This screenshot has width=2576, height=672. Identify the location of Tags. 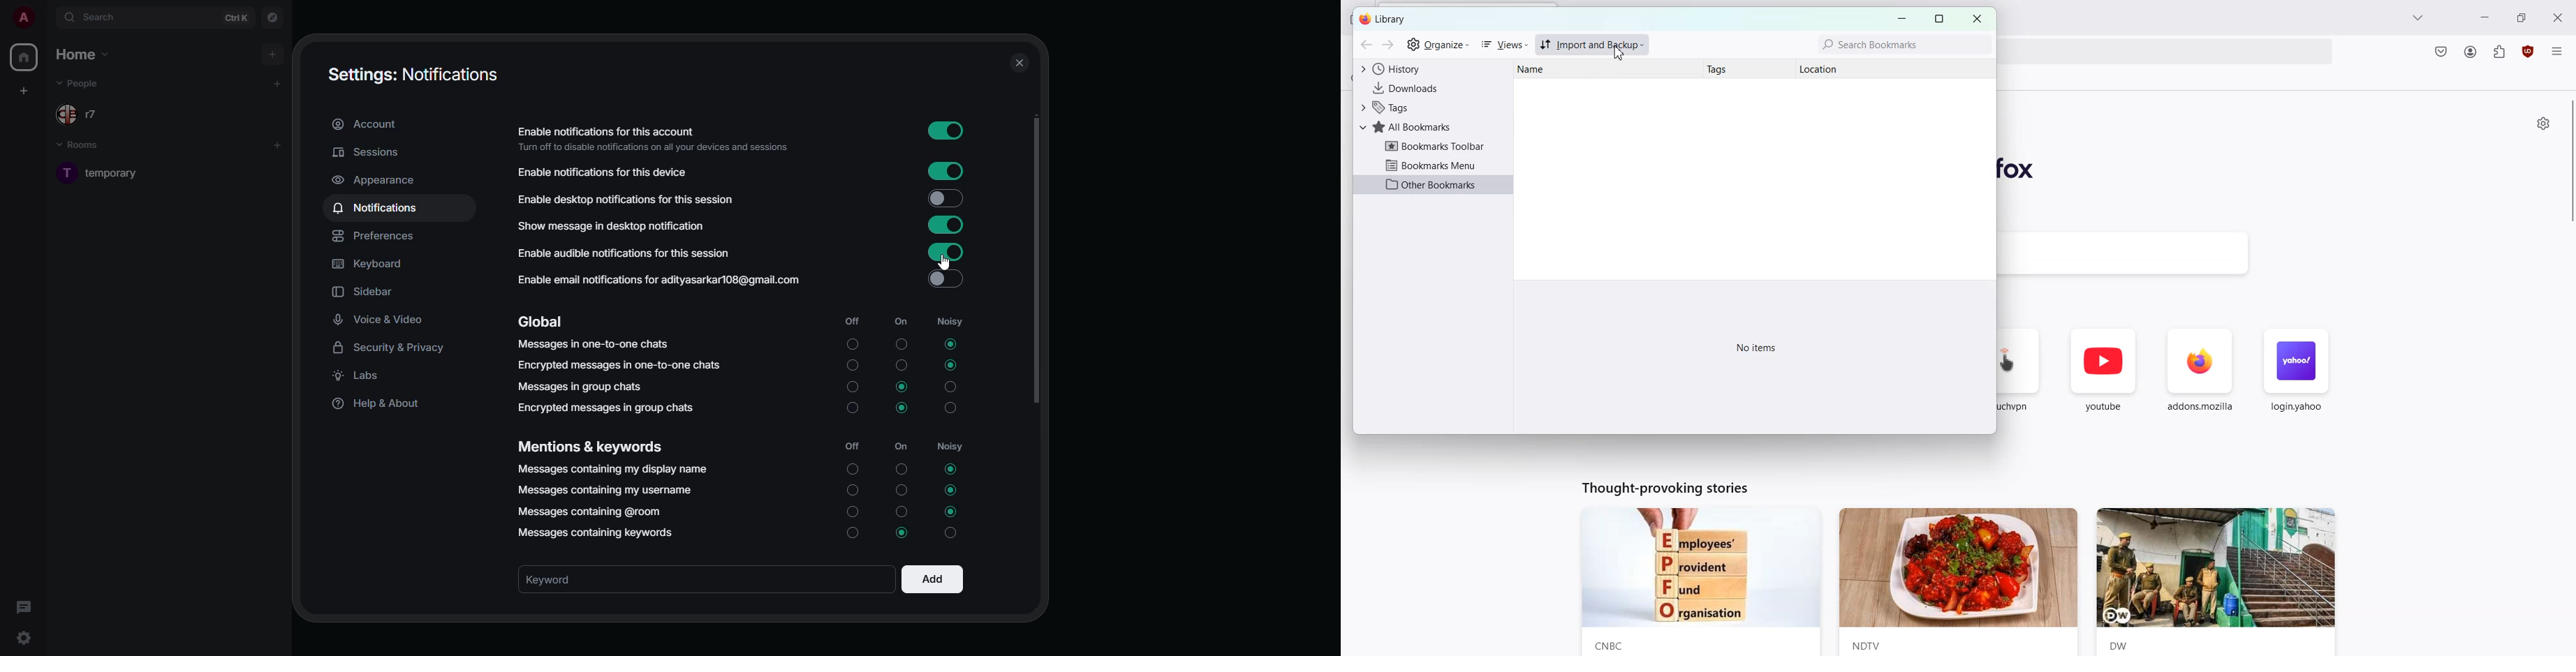
(1431, 107).